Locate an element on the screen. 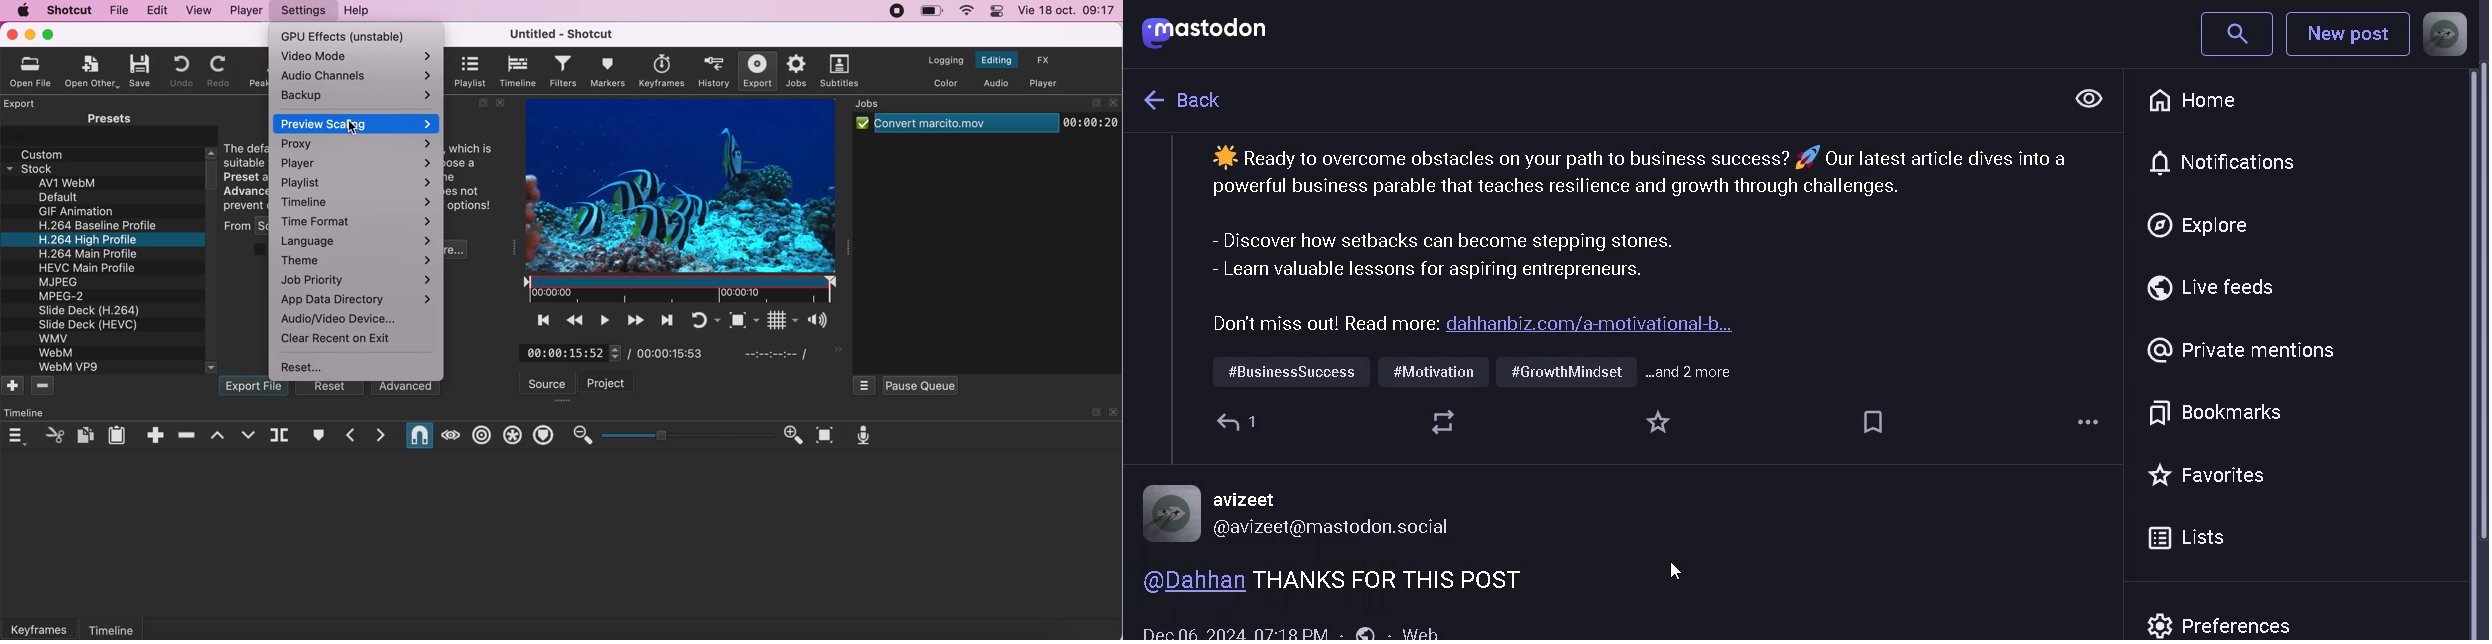 This screenshot has width=2492, height=644. go back is located at coordinates (1151, 103).